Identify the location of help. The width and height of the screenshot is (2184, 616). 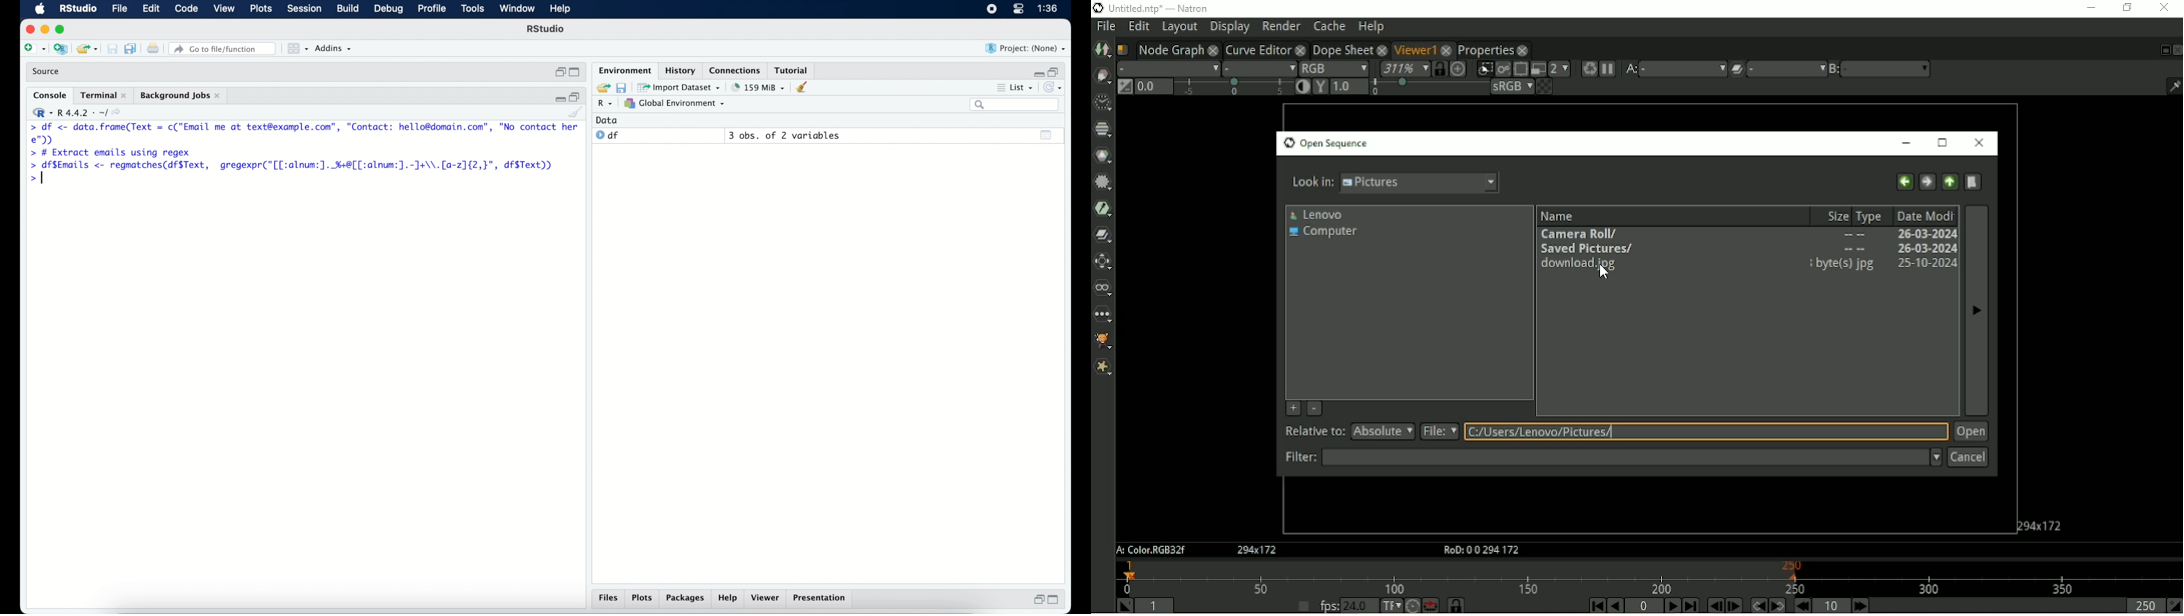
(561, 9).